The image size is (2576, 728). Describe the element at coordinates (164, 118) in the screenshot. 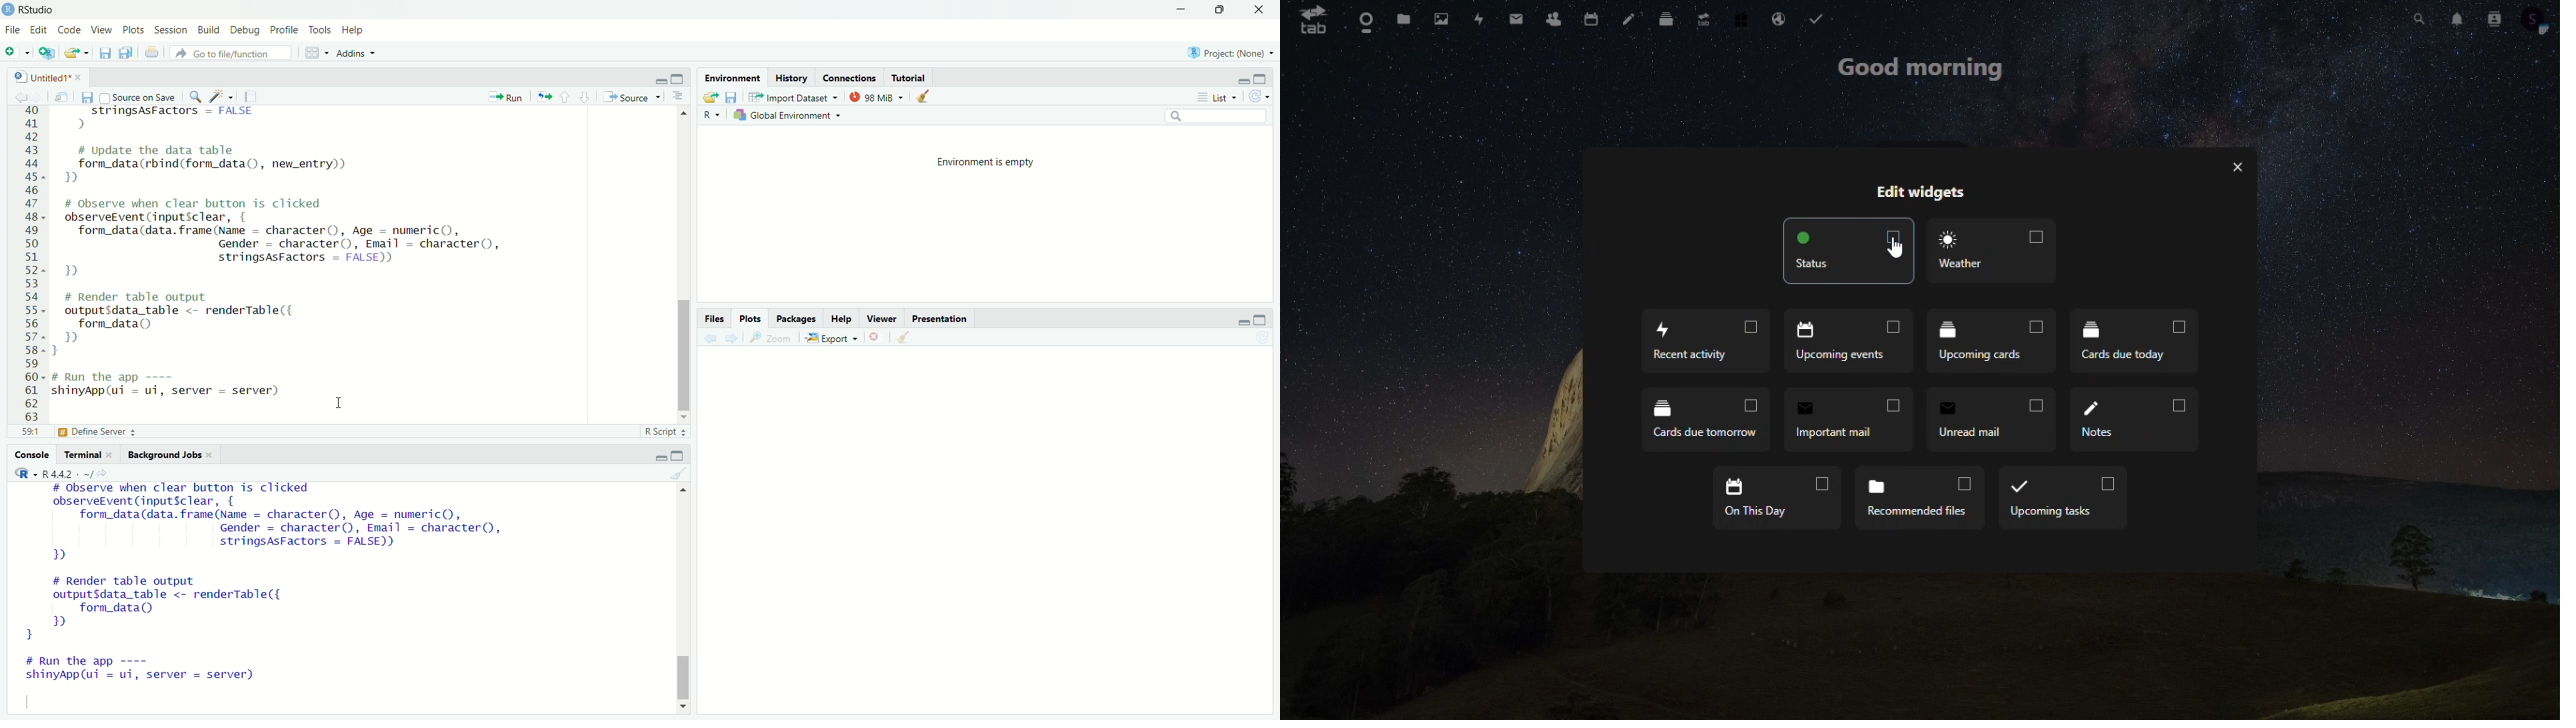

I see `string code` at that location.